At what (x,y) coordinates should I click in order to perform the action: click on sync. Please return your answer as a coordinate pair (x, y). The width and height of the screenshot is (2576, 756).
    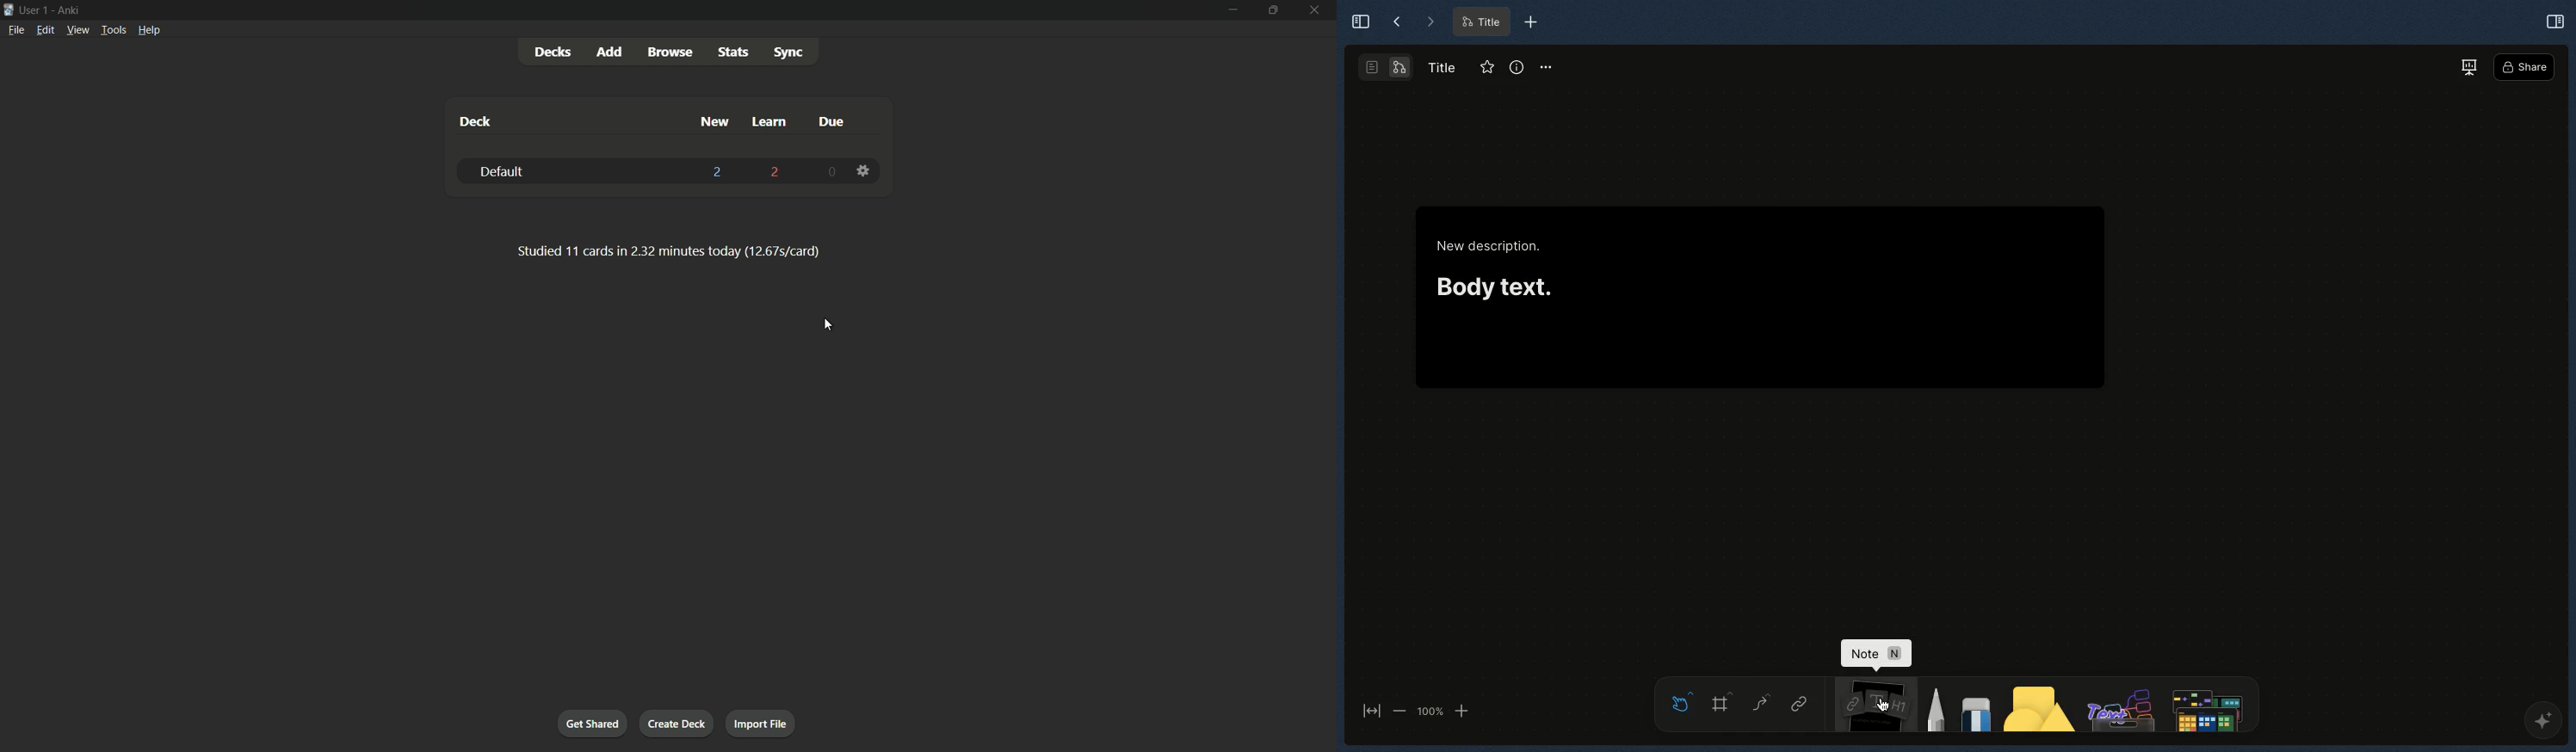
    Looking at the image, I should click on (791, 53).